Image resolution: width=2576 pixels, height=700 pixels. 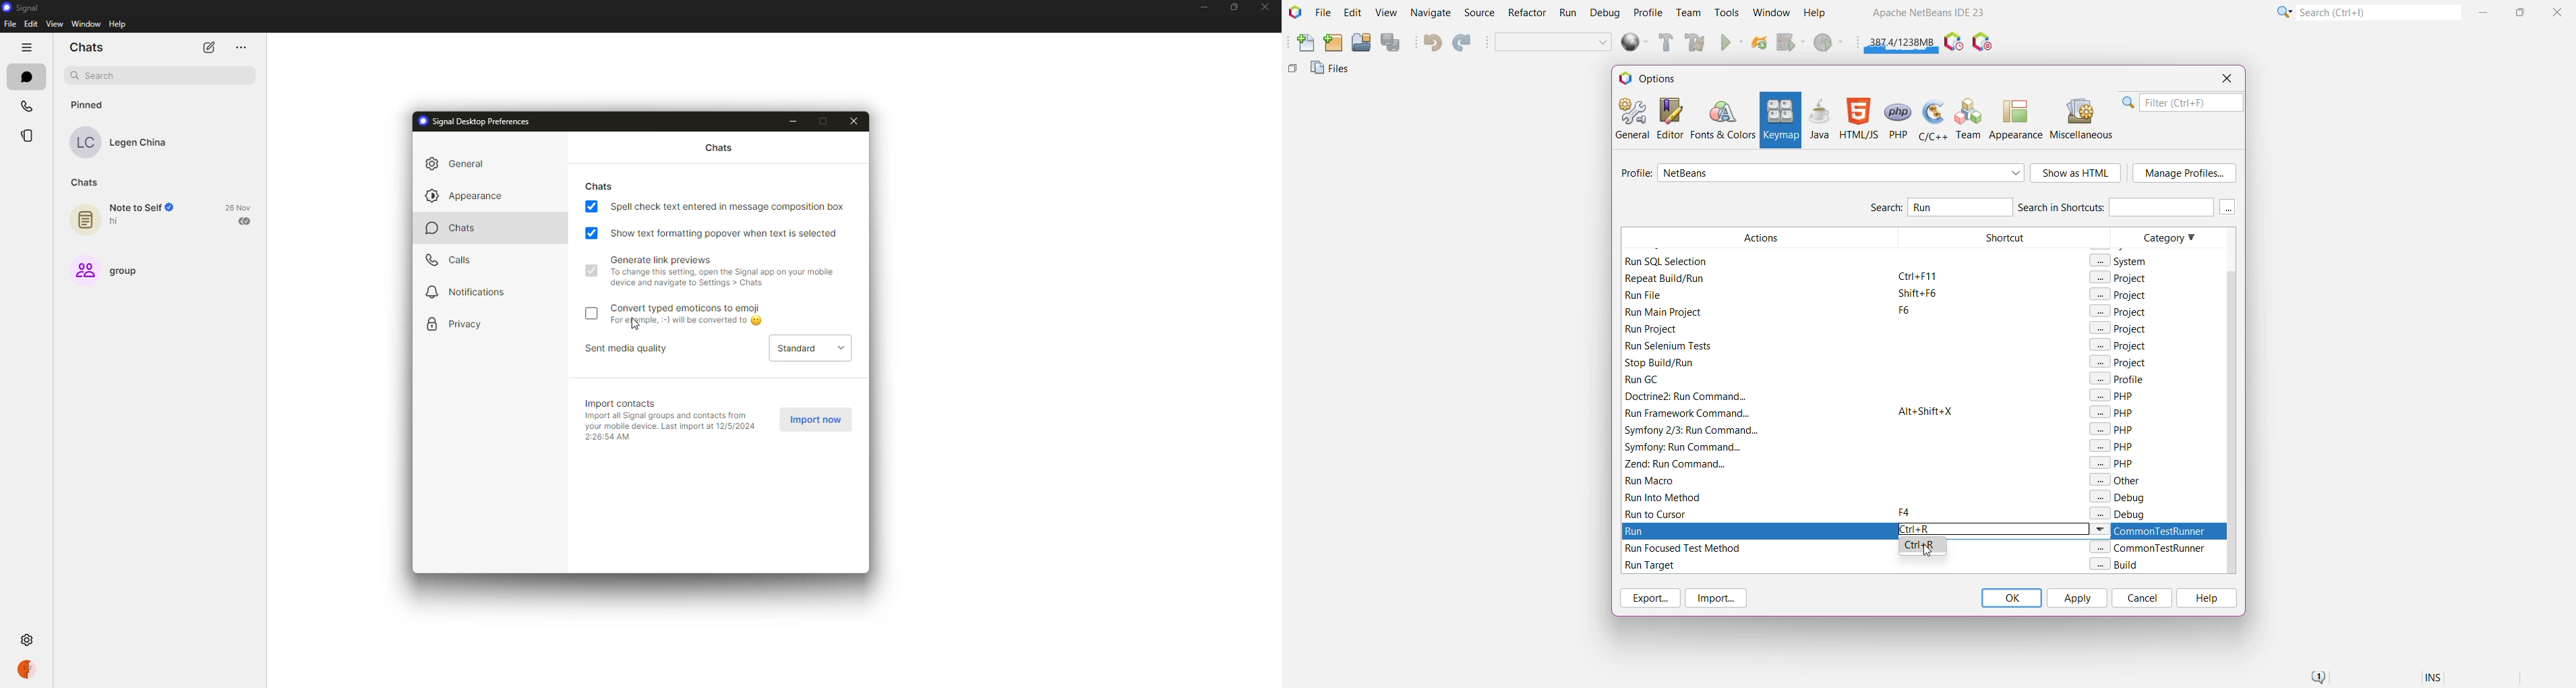 I want to click on Files, so click(x=1332, y=71).